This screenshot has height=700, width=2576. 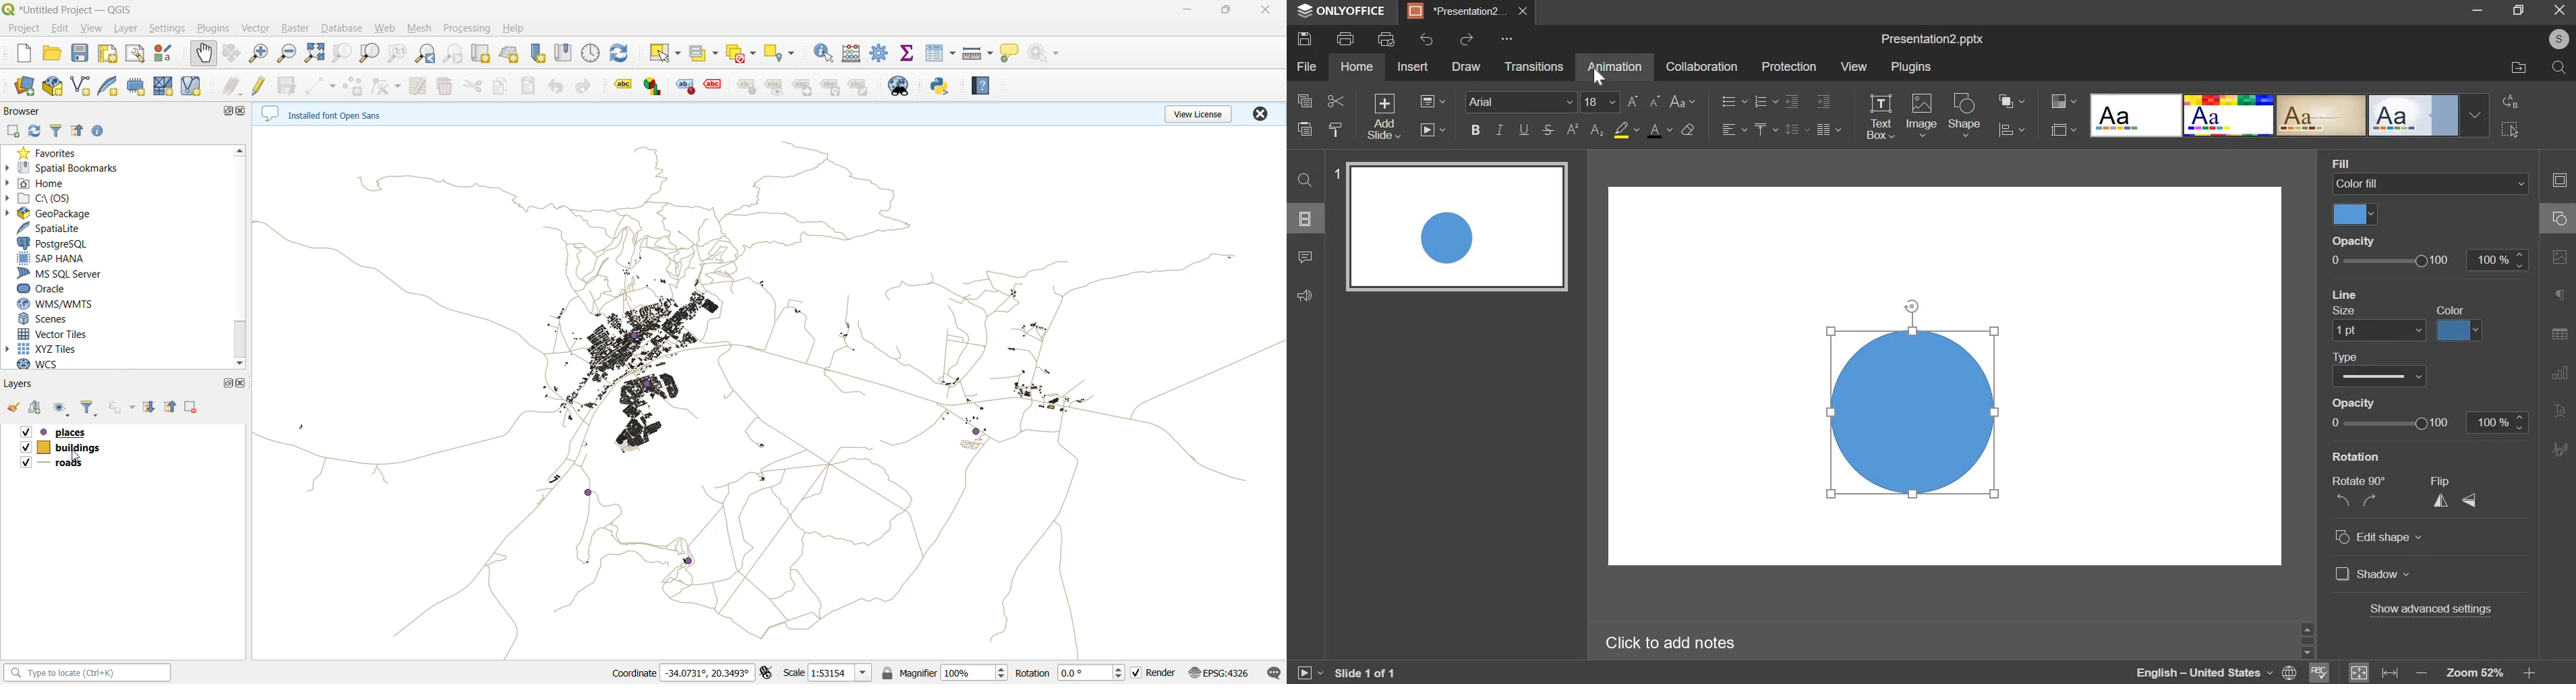 I want to click on paste, so click(x=1304, y=127).